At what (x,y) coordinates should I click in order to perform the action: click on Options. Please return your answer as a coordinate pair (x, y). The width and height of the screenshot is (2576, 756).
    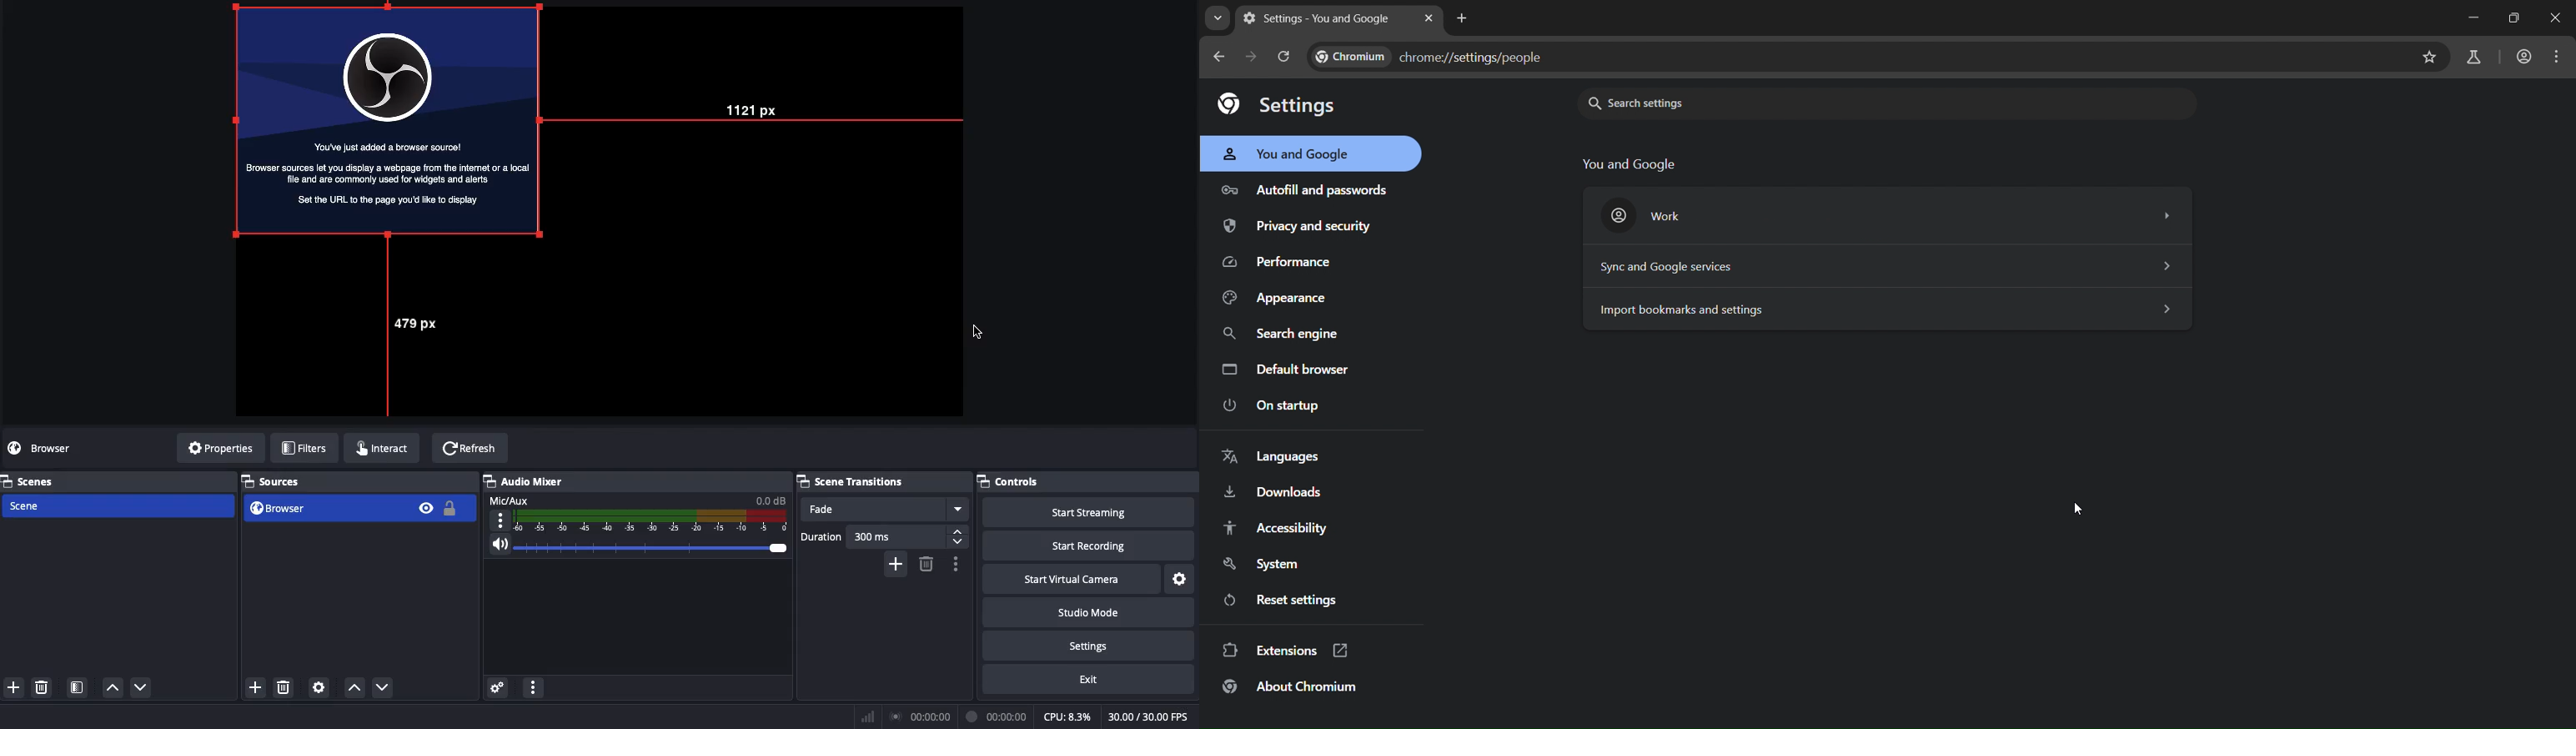
    Looking at the image, I should click on (957, 564).